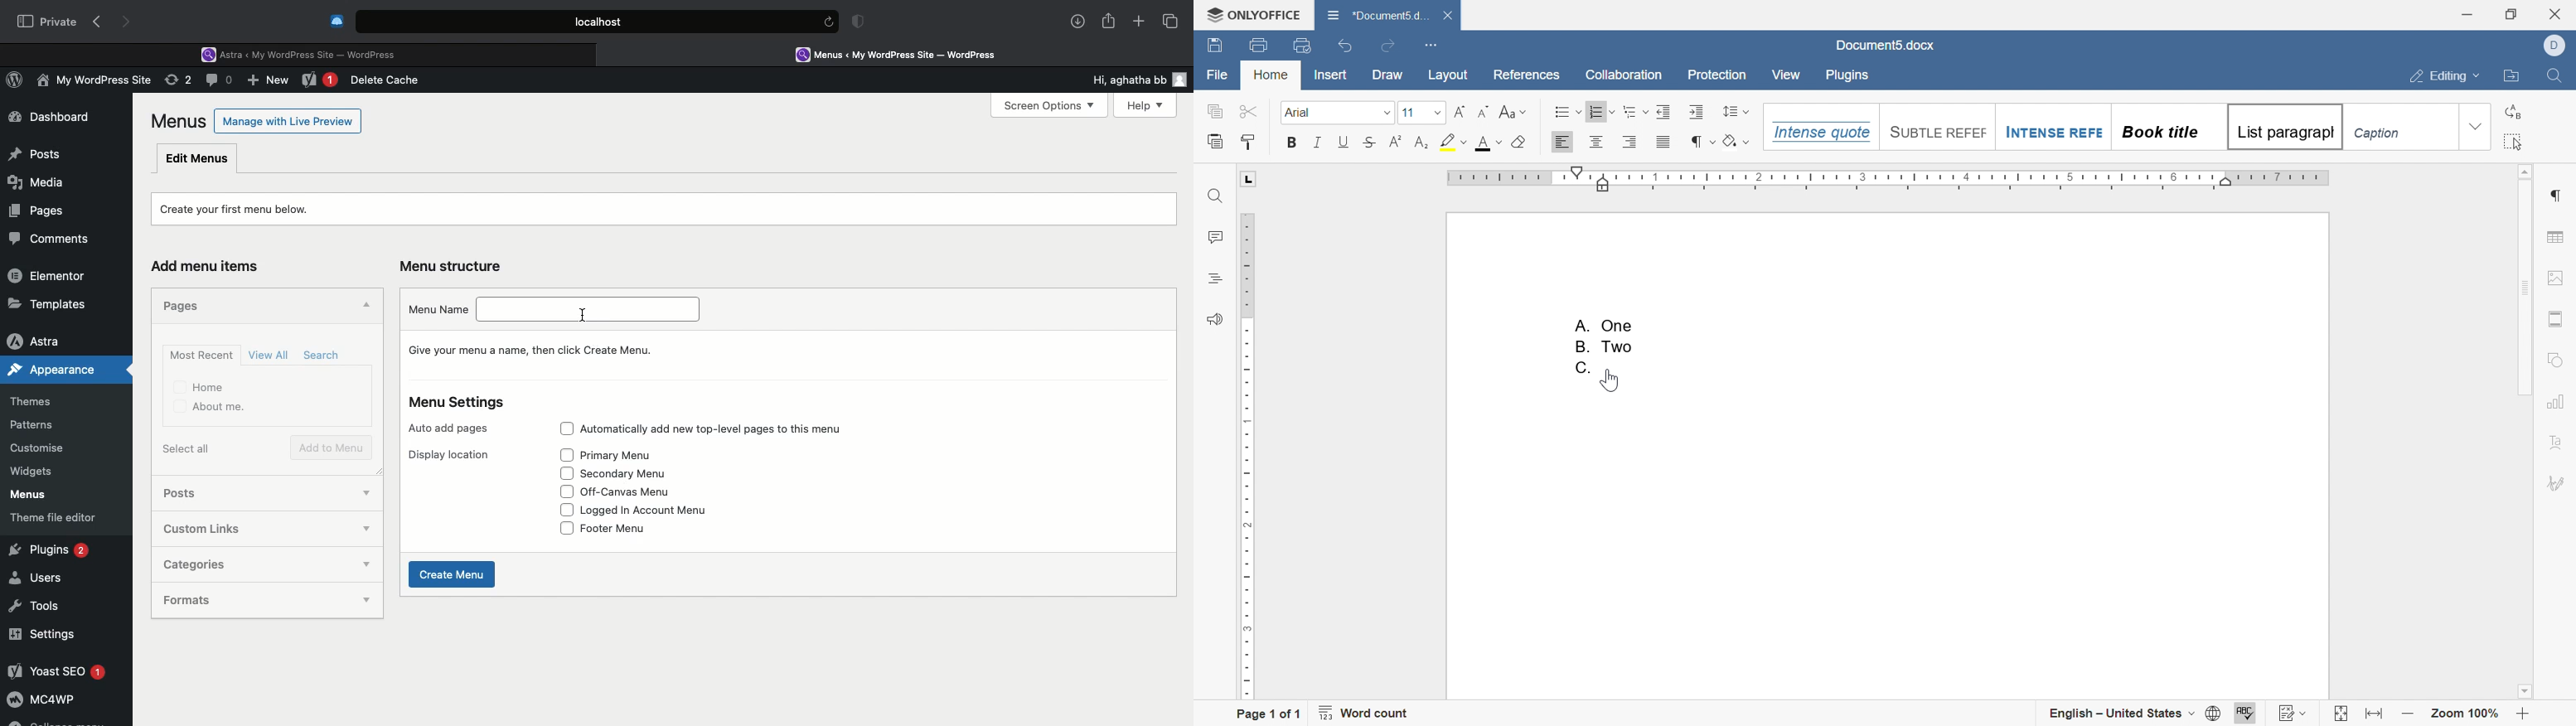 The height and width of the screenshot is (728, 2576). Describe the element at coordinates (1109, 22) in the screenshot. I see `Share` at that location.